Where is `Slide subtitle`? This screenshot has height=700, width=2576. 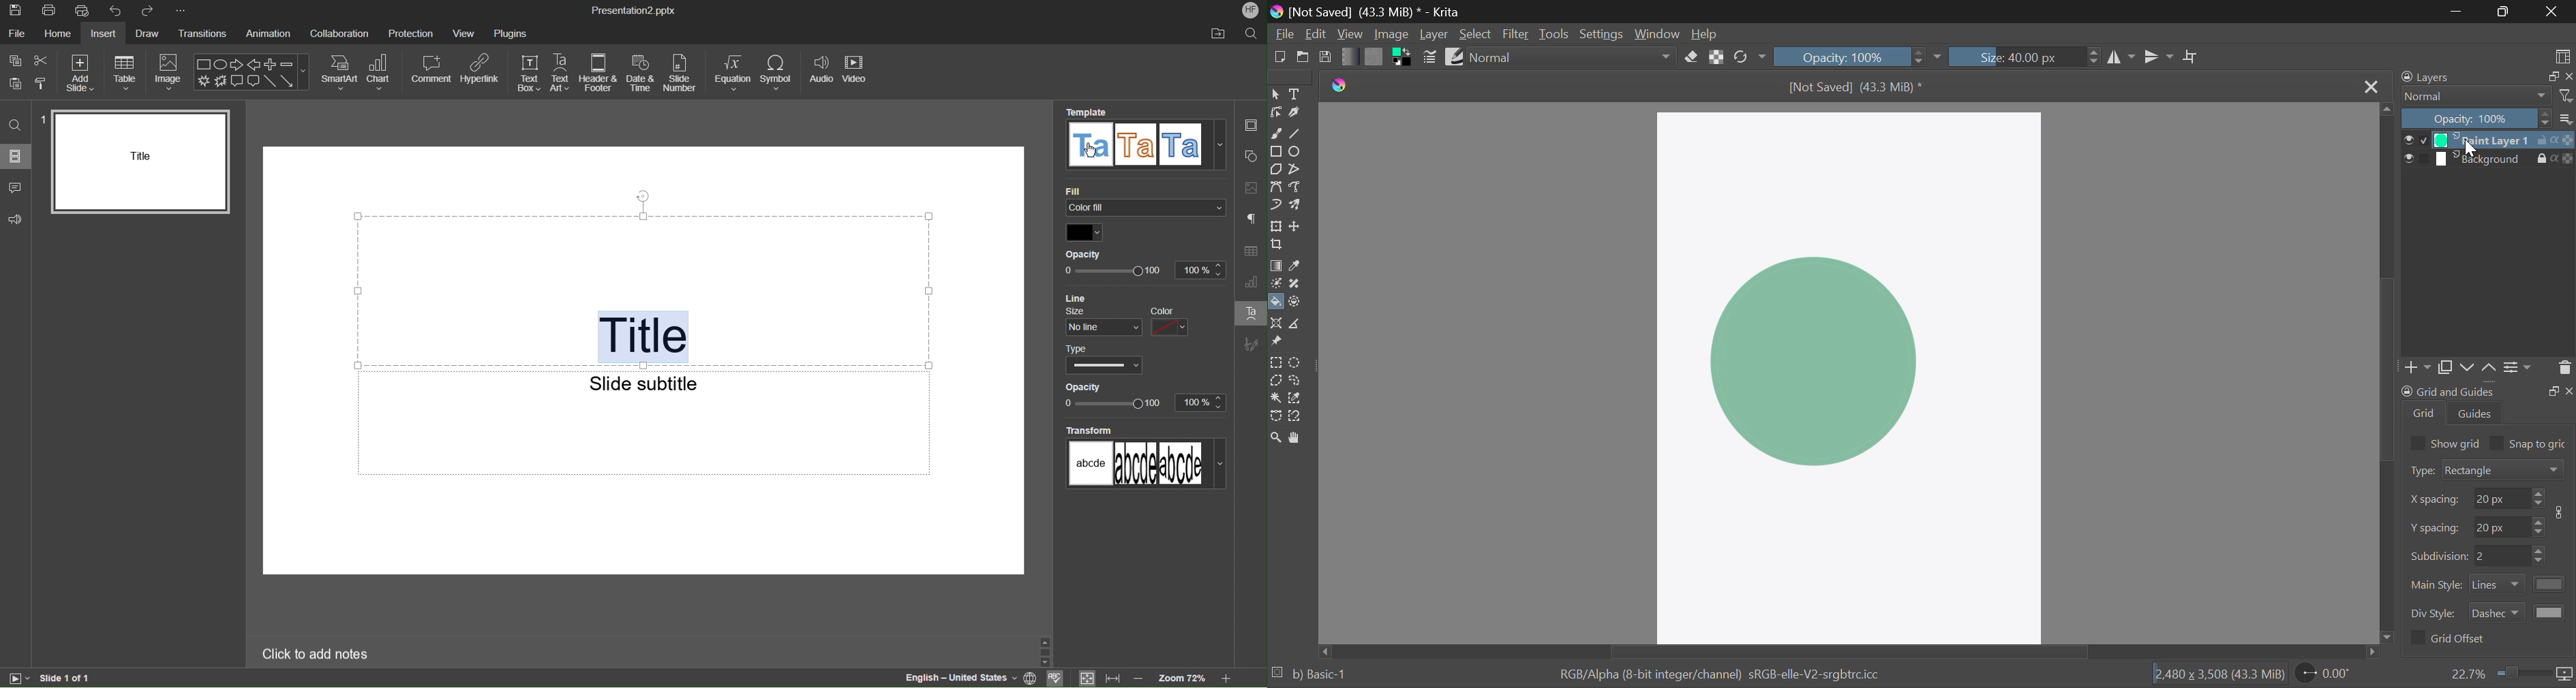 Slide subtitle is located at coordinates (640, 384).